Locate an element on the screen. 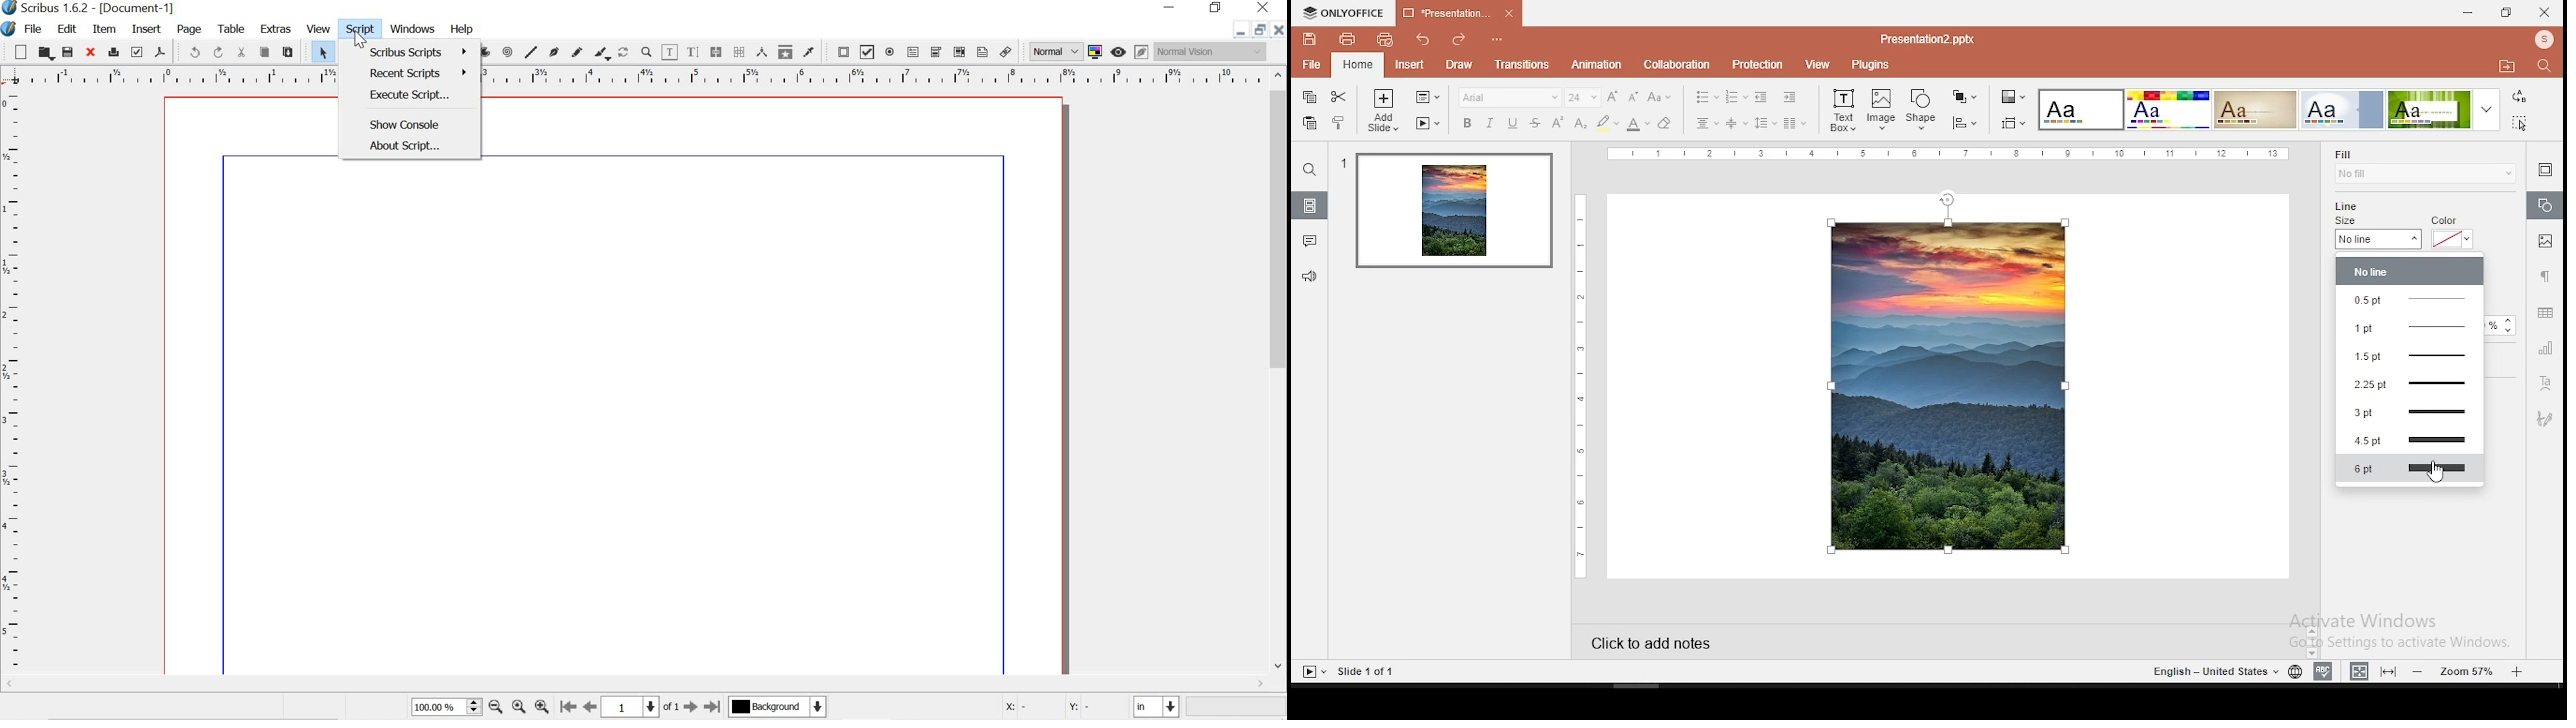  profile is located at coordinates (2542, 40).